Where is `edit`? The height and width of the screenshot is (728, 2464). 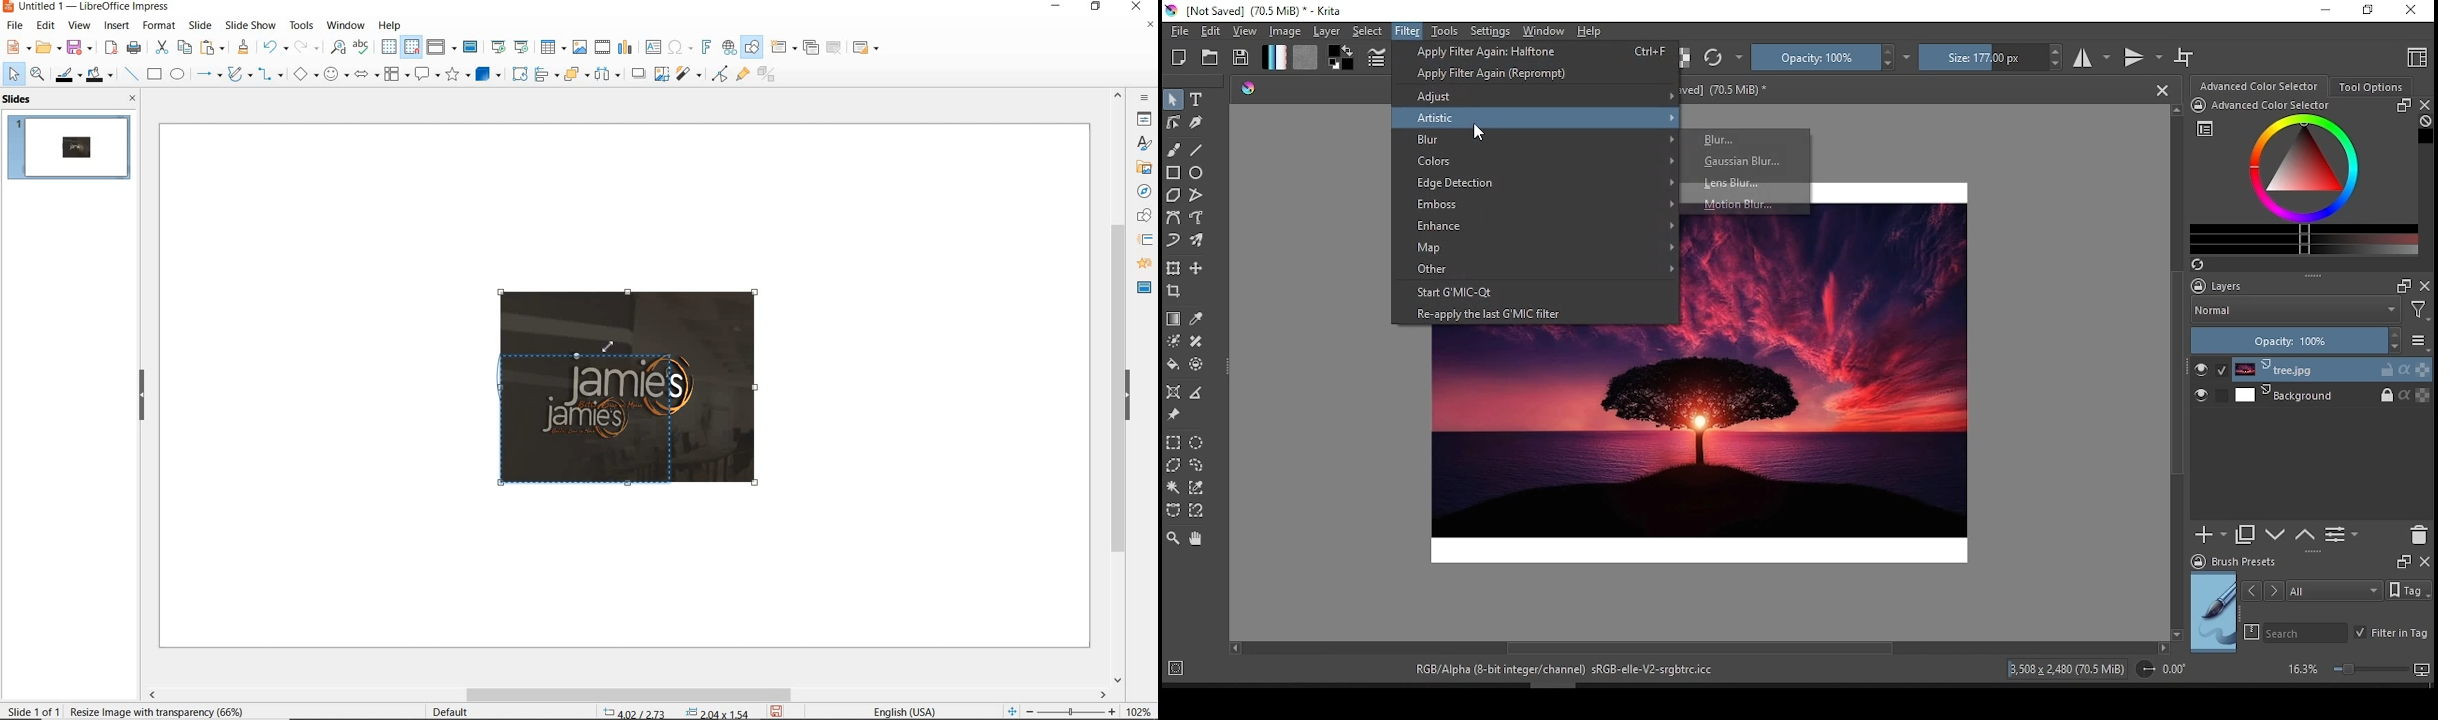 edit is located at coordinates (46, 26).